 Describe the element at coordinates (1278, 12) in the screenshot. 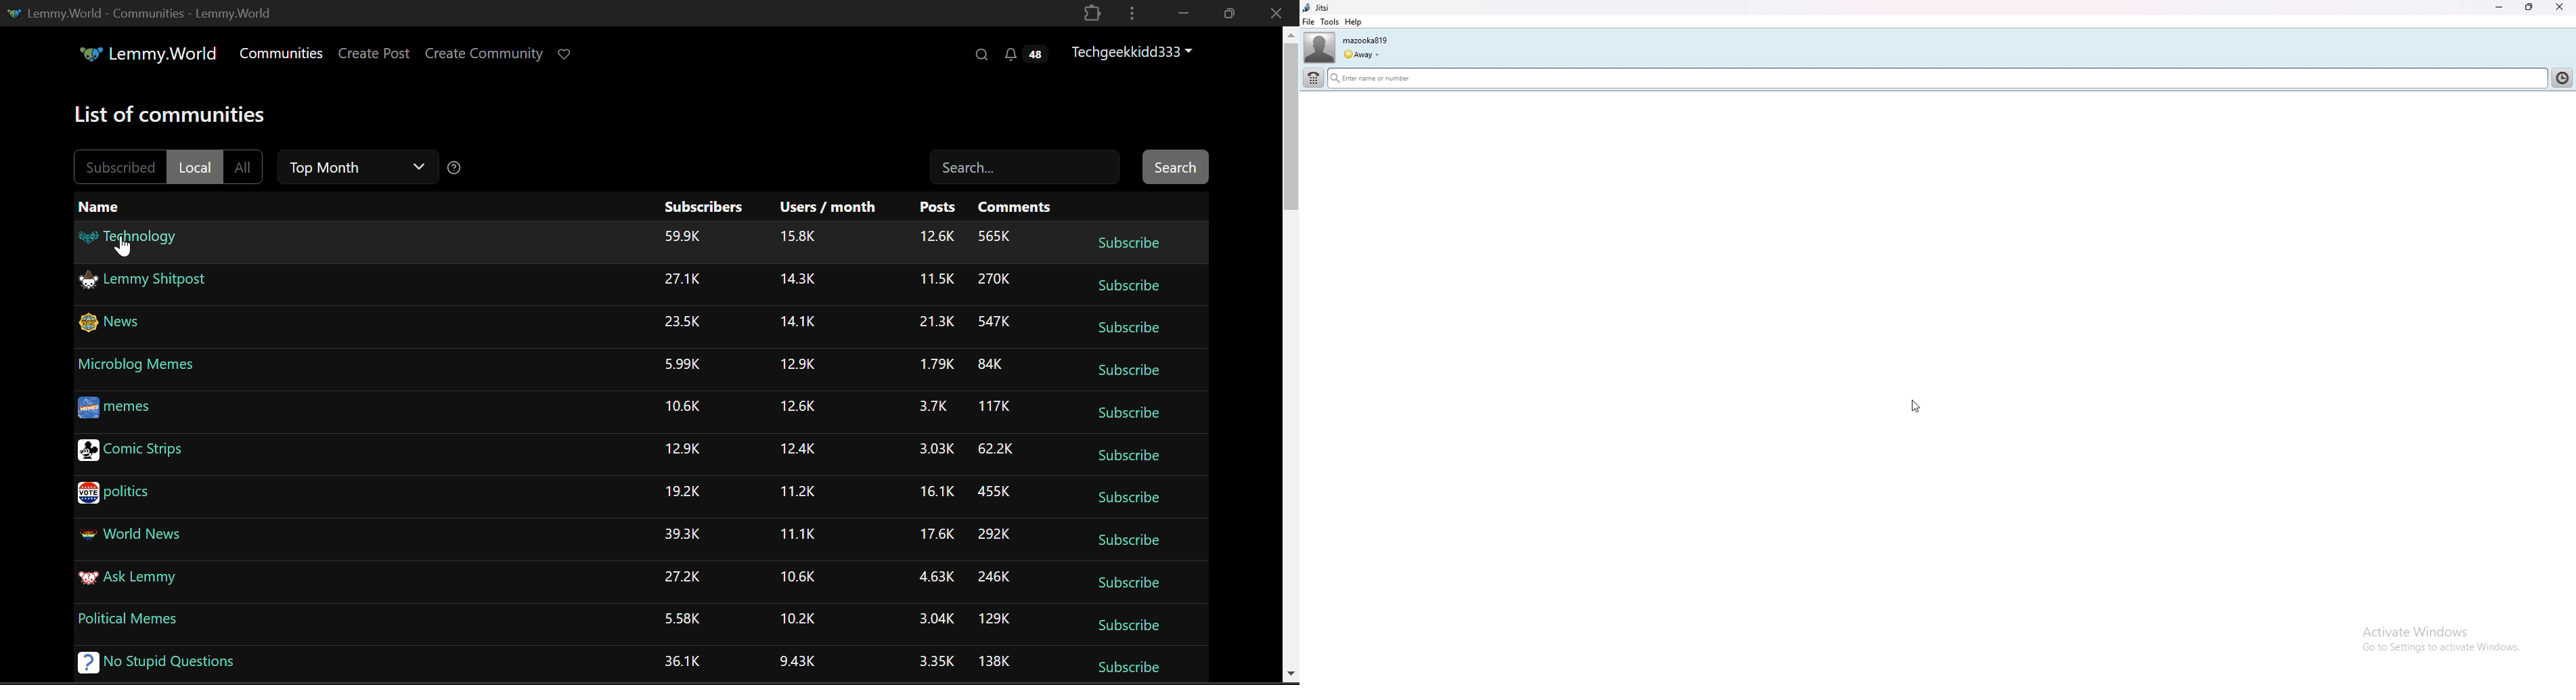

I see `Close Window` at that location.